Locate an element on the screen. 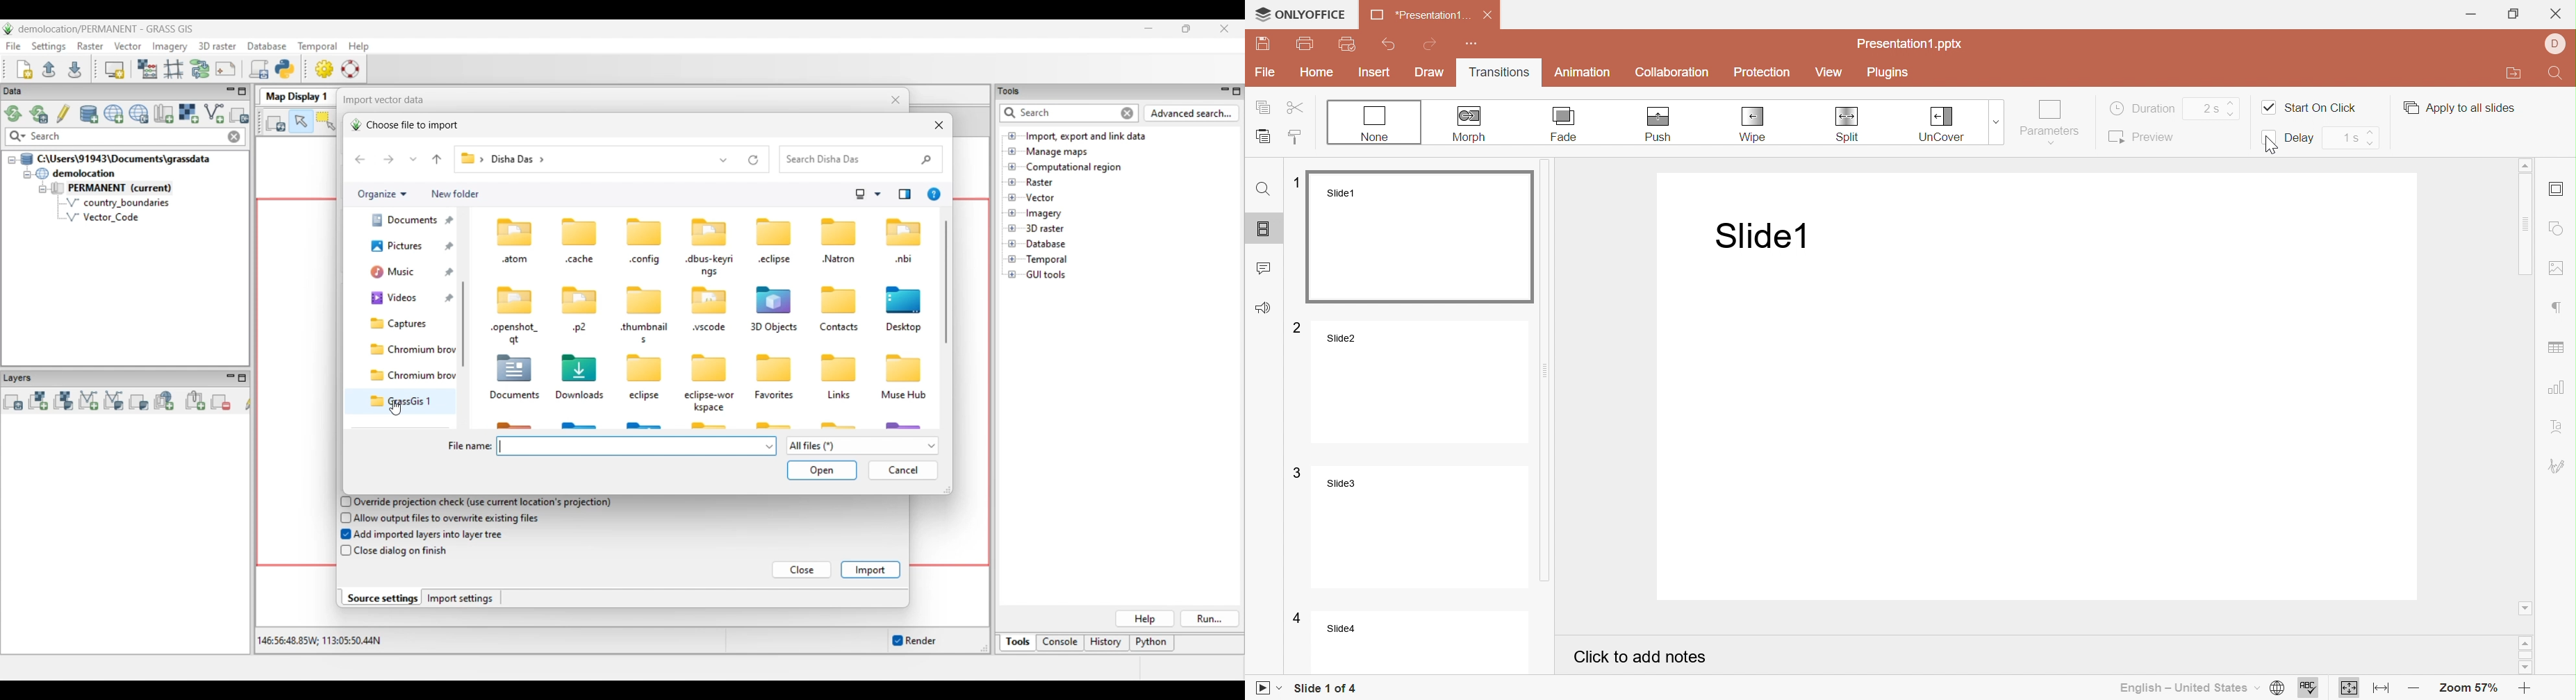 The width and height of the screenshot is (2576, 700). Add web service layer is located at coordinates (164, 401).